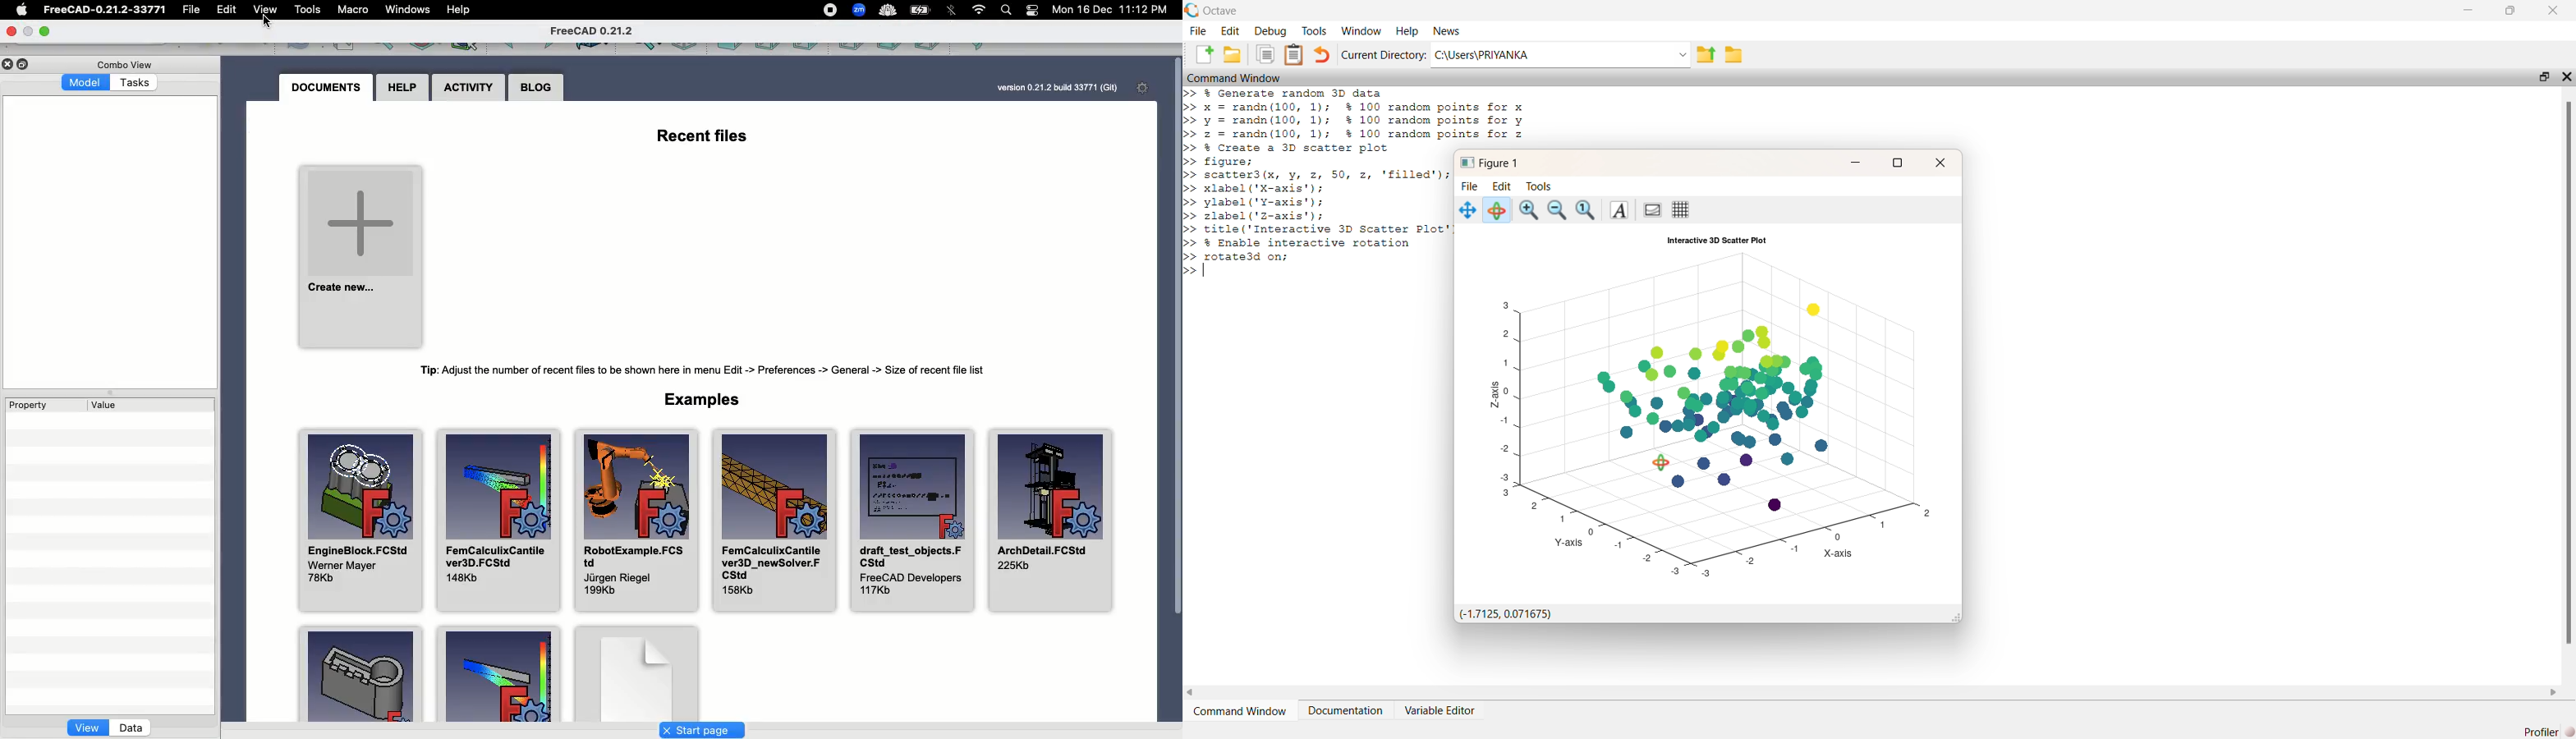  I want to click on Tasks, so click(136, 81).